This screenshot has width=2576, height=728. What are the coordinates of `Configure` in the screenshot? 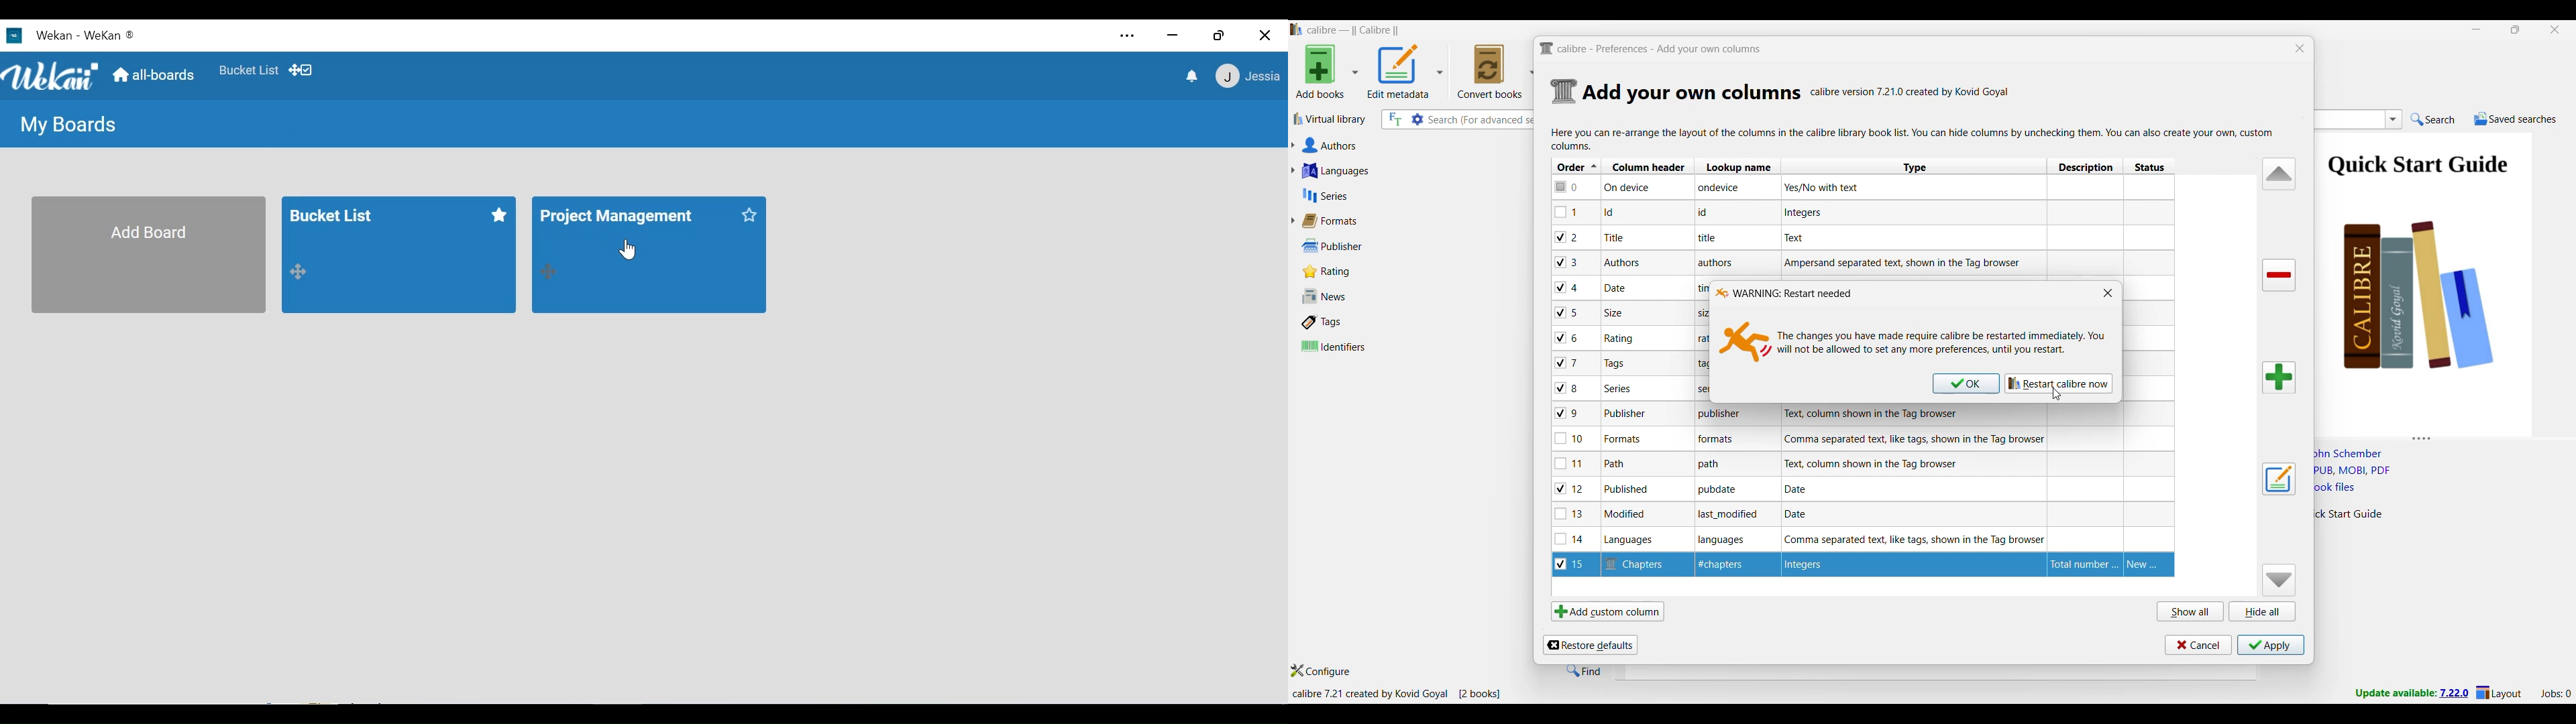 It's located at (1321, 670).